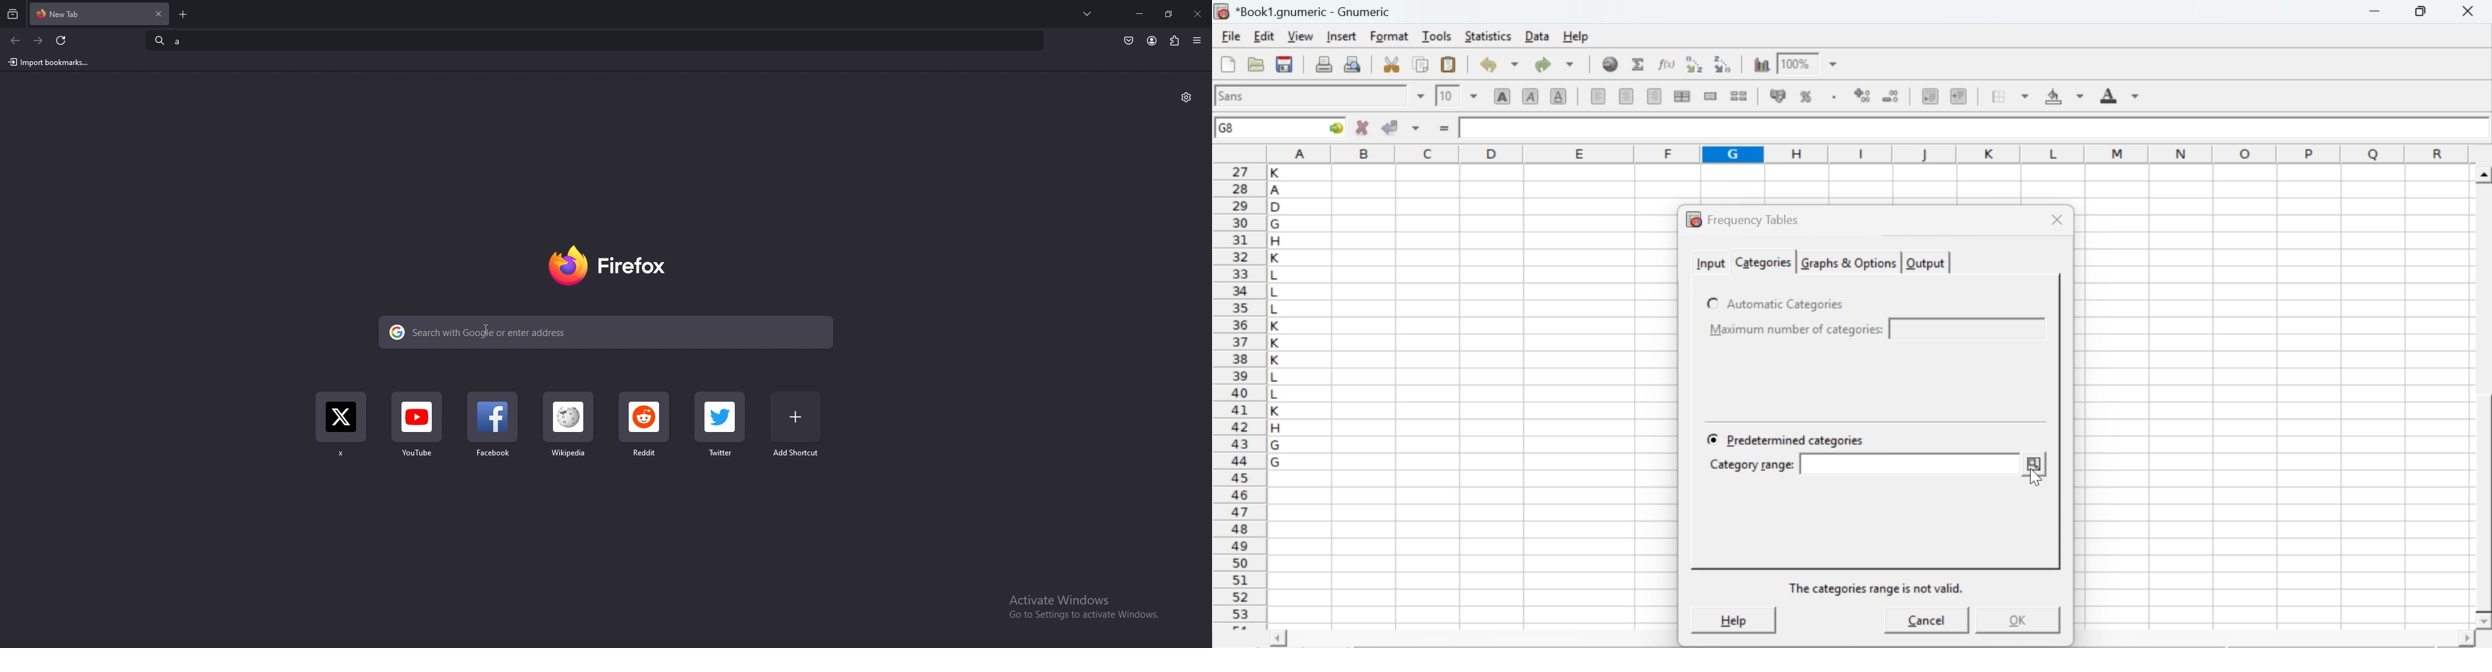 Image resolution: width=2492 pixels, height=672 pixels. Describe the element at coordinates (1754, 467) in the screenshot. I see `category range:` at that location.